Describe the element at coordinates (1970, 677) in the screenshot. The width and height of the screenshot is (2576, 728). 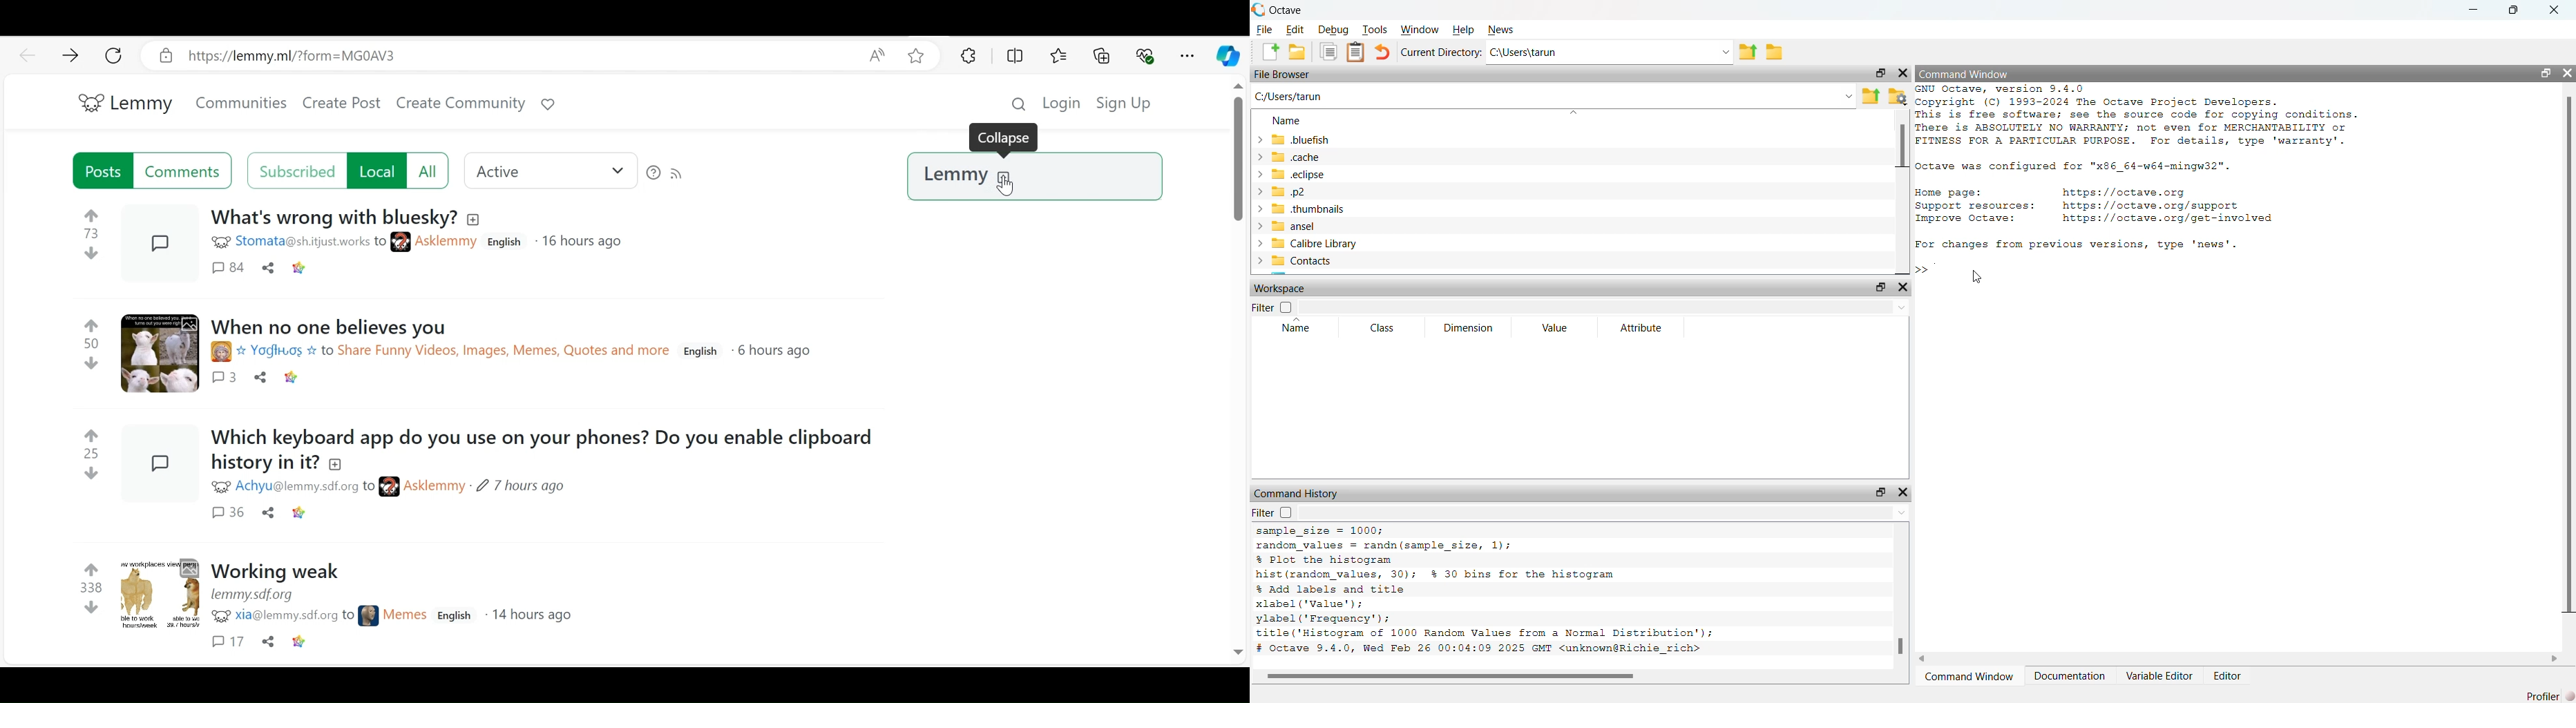
I see `Command Window` at that location.